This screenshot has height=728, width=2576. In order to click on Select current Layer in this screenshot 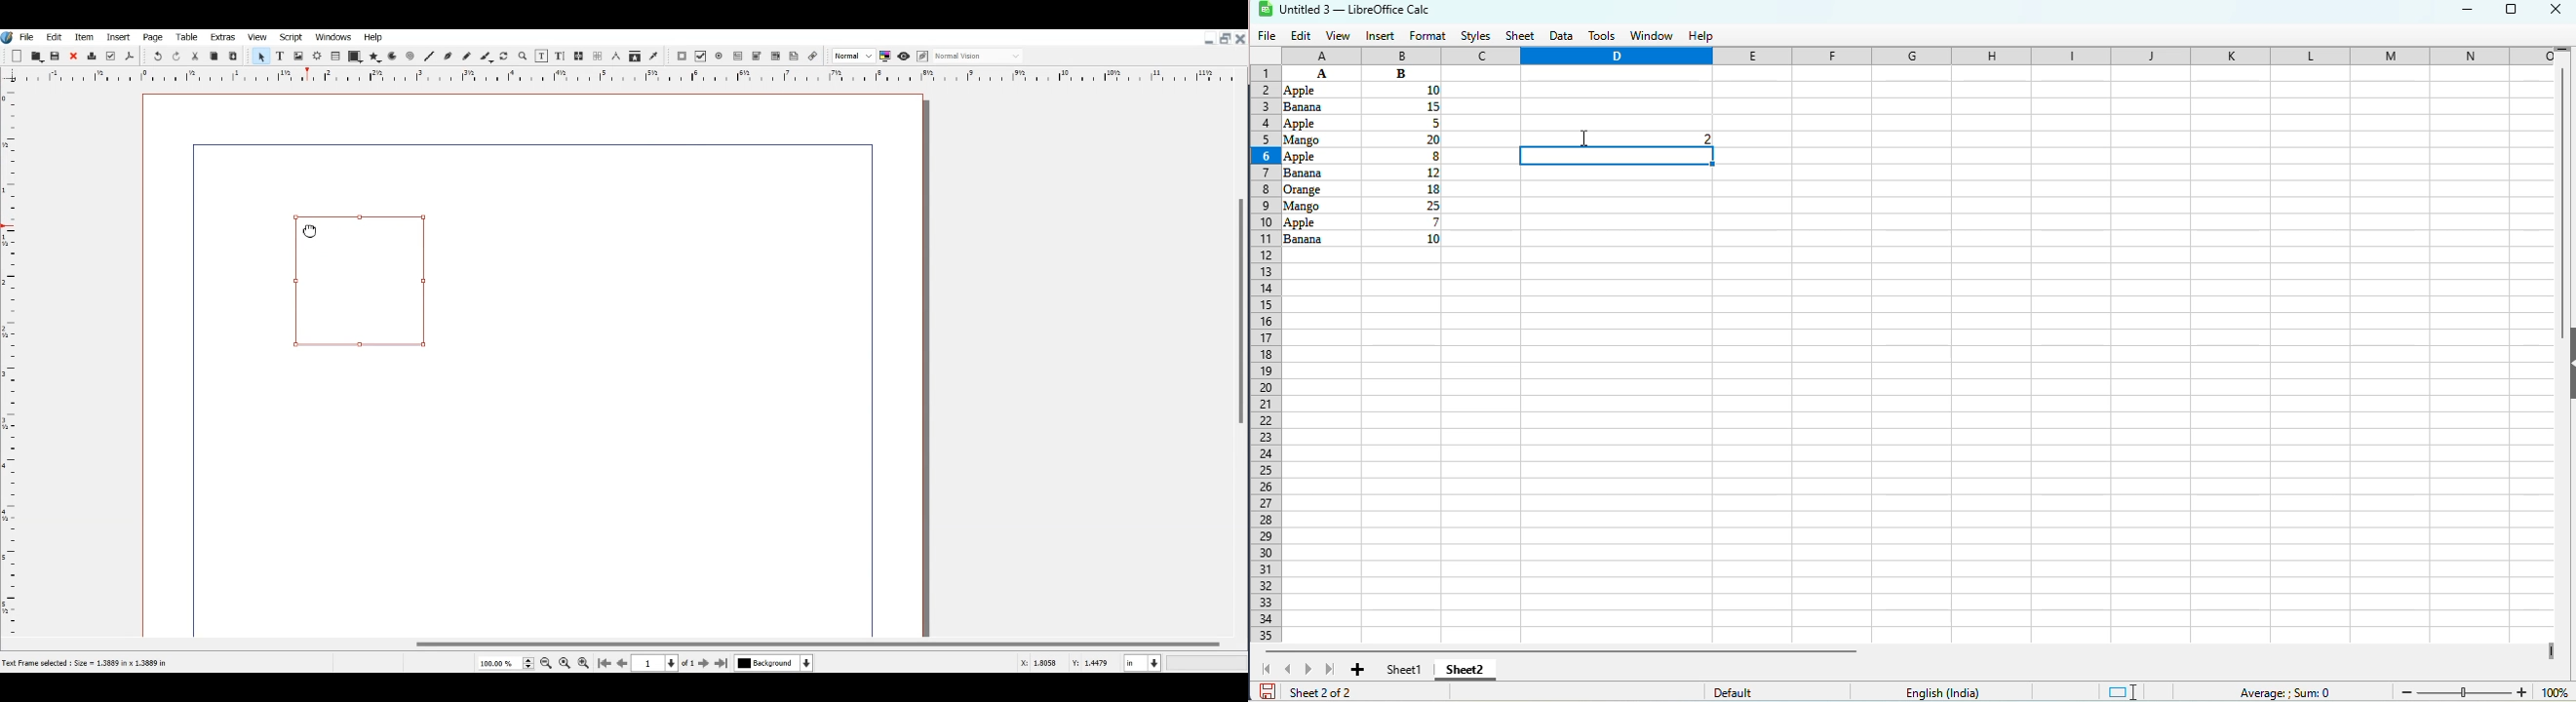, I will do `click(776, 664)`.